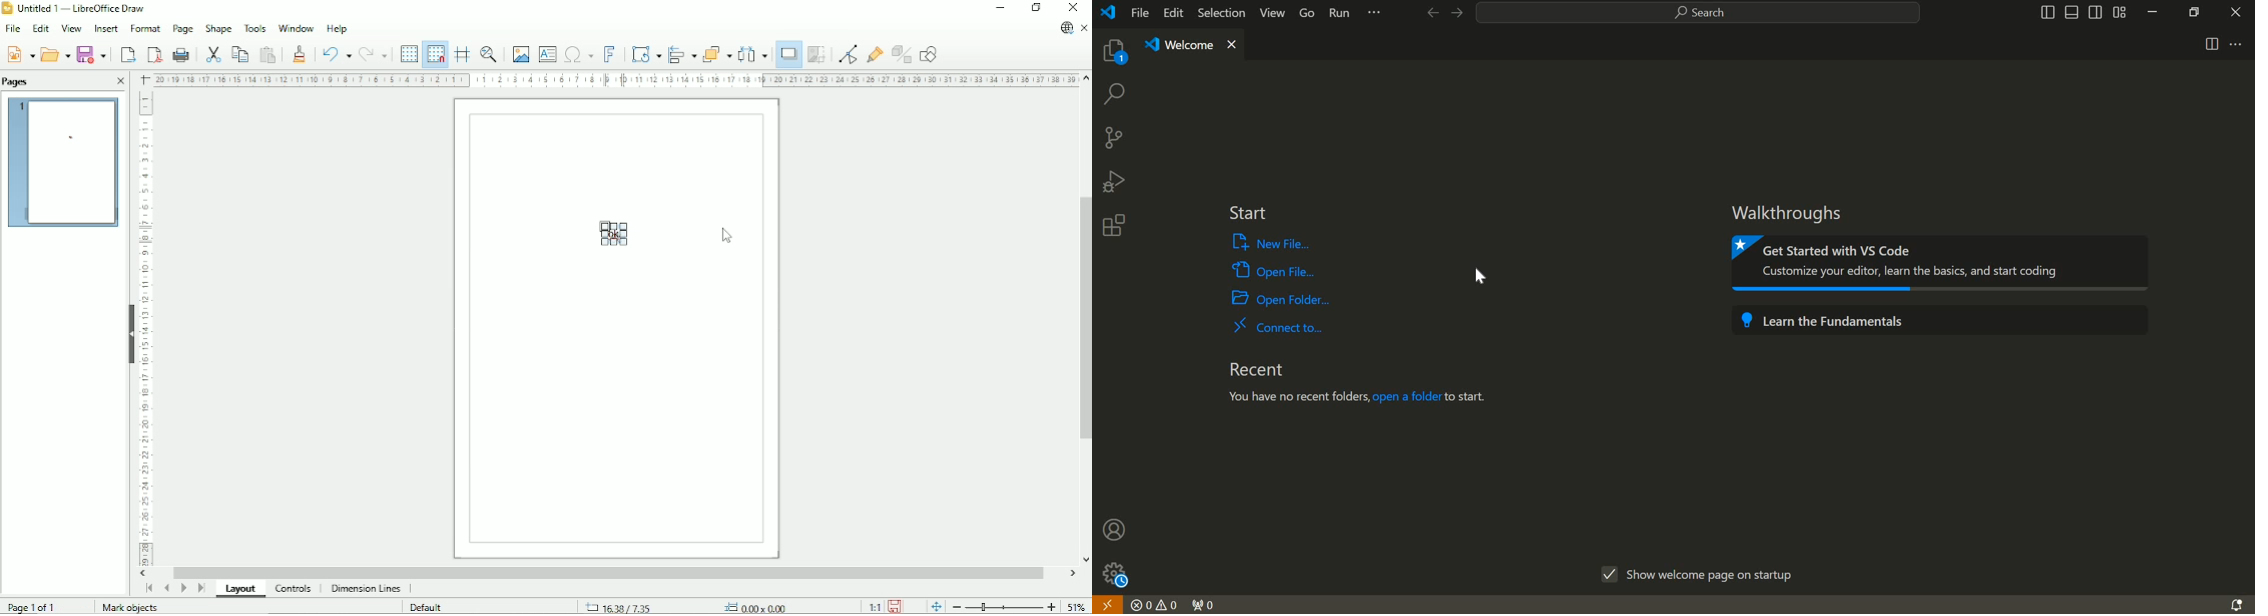  What do you see at coordinates (336, 28) in the screenshot?
I see `Help` at bounding box center [336, 28].